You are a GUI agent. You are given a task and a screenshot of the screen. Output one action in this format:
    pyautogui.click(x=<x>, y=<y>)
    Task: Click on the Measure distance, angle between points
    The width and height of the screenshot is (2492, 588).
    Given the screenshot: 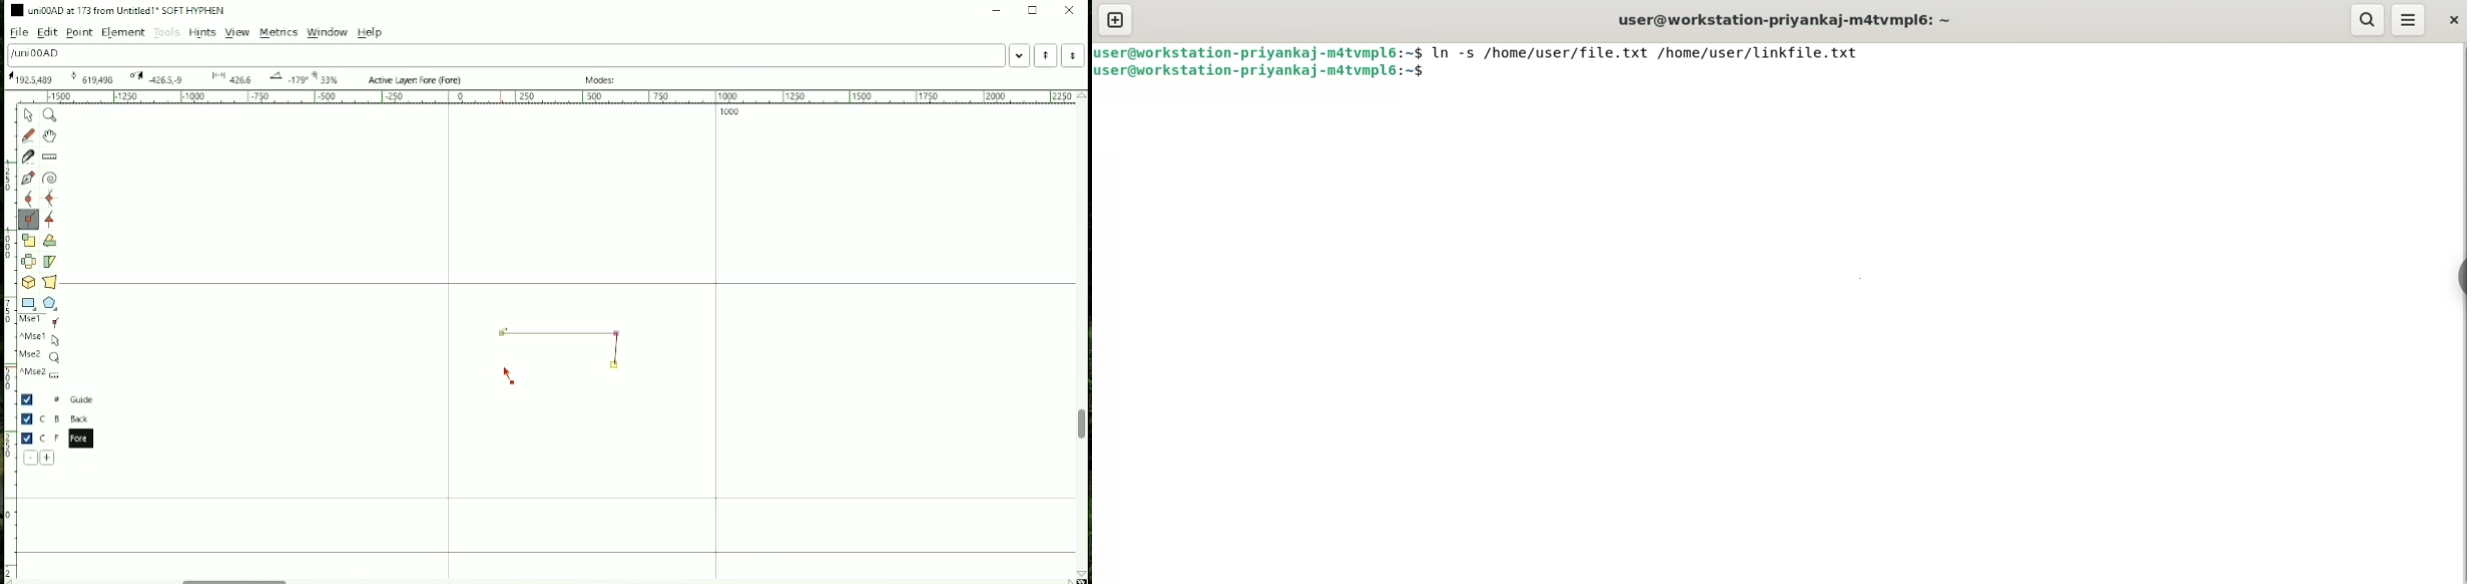 What is the action you would take?
    pyautogui.click(x=51, y=157)
    